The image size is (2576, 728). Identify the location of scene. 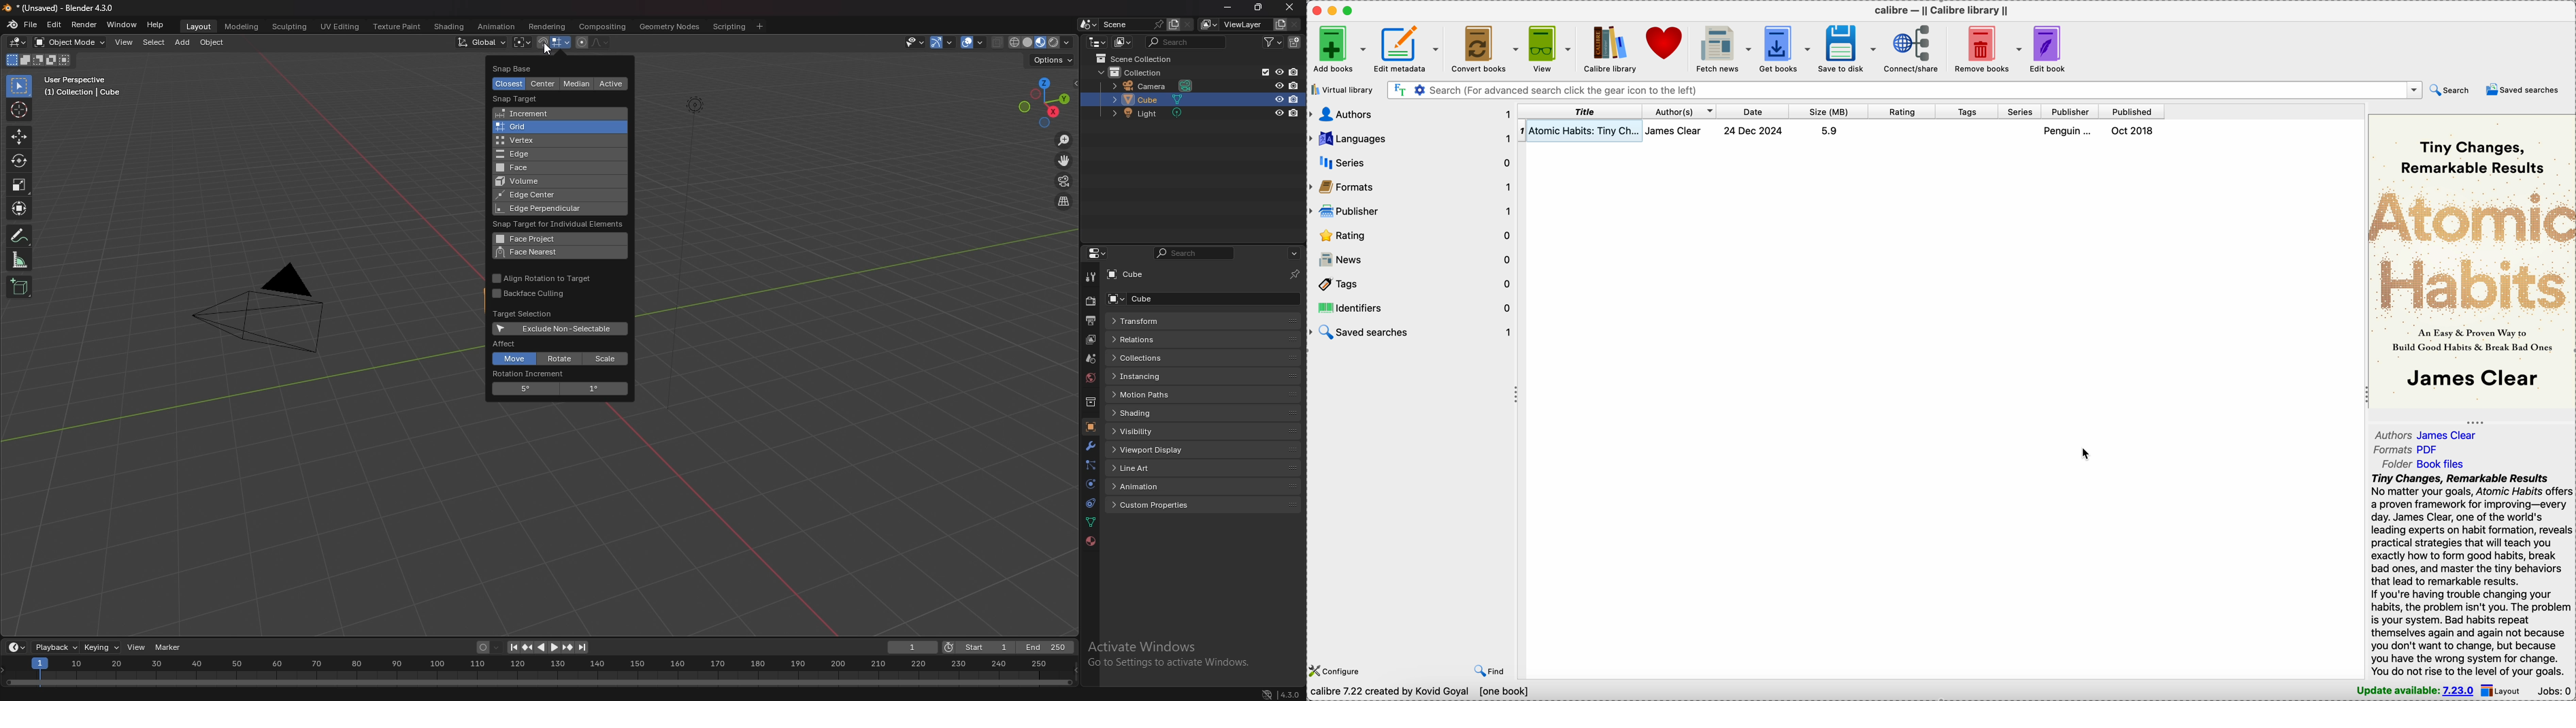
(1090, 359).